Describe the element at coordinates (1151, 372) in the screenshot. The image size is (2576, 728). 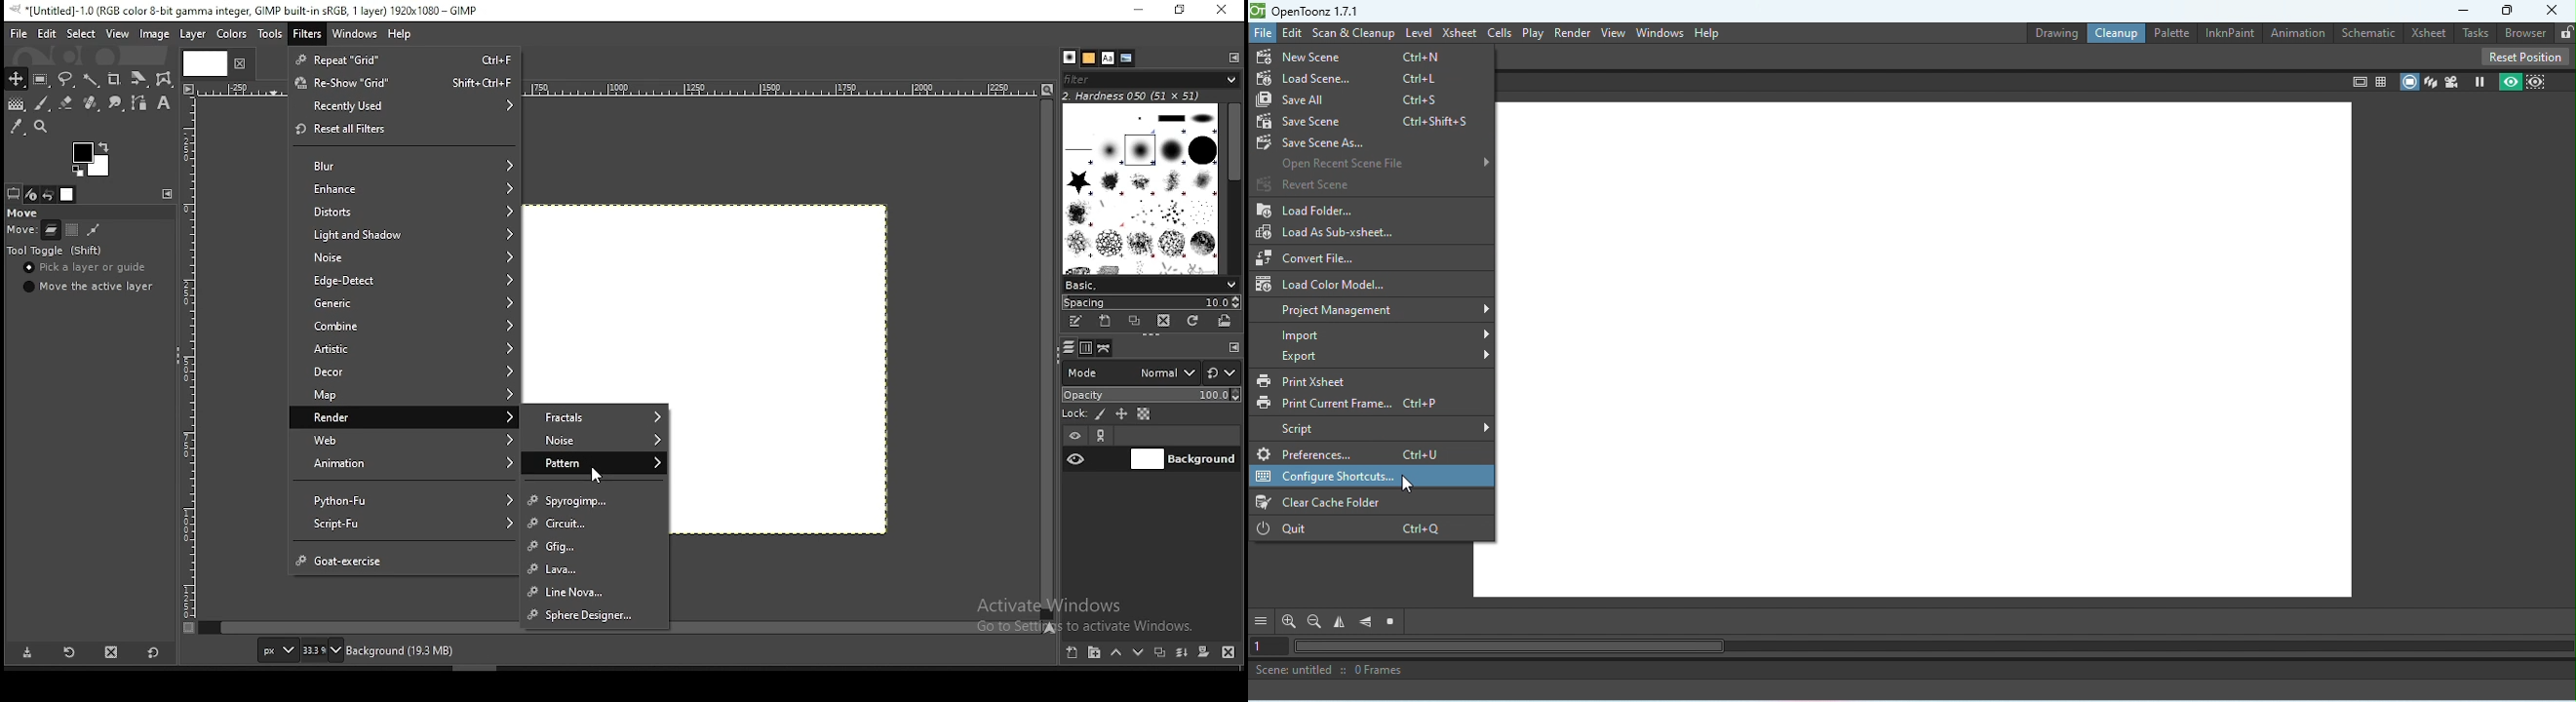
I see `blend mode` at that location.